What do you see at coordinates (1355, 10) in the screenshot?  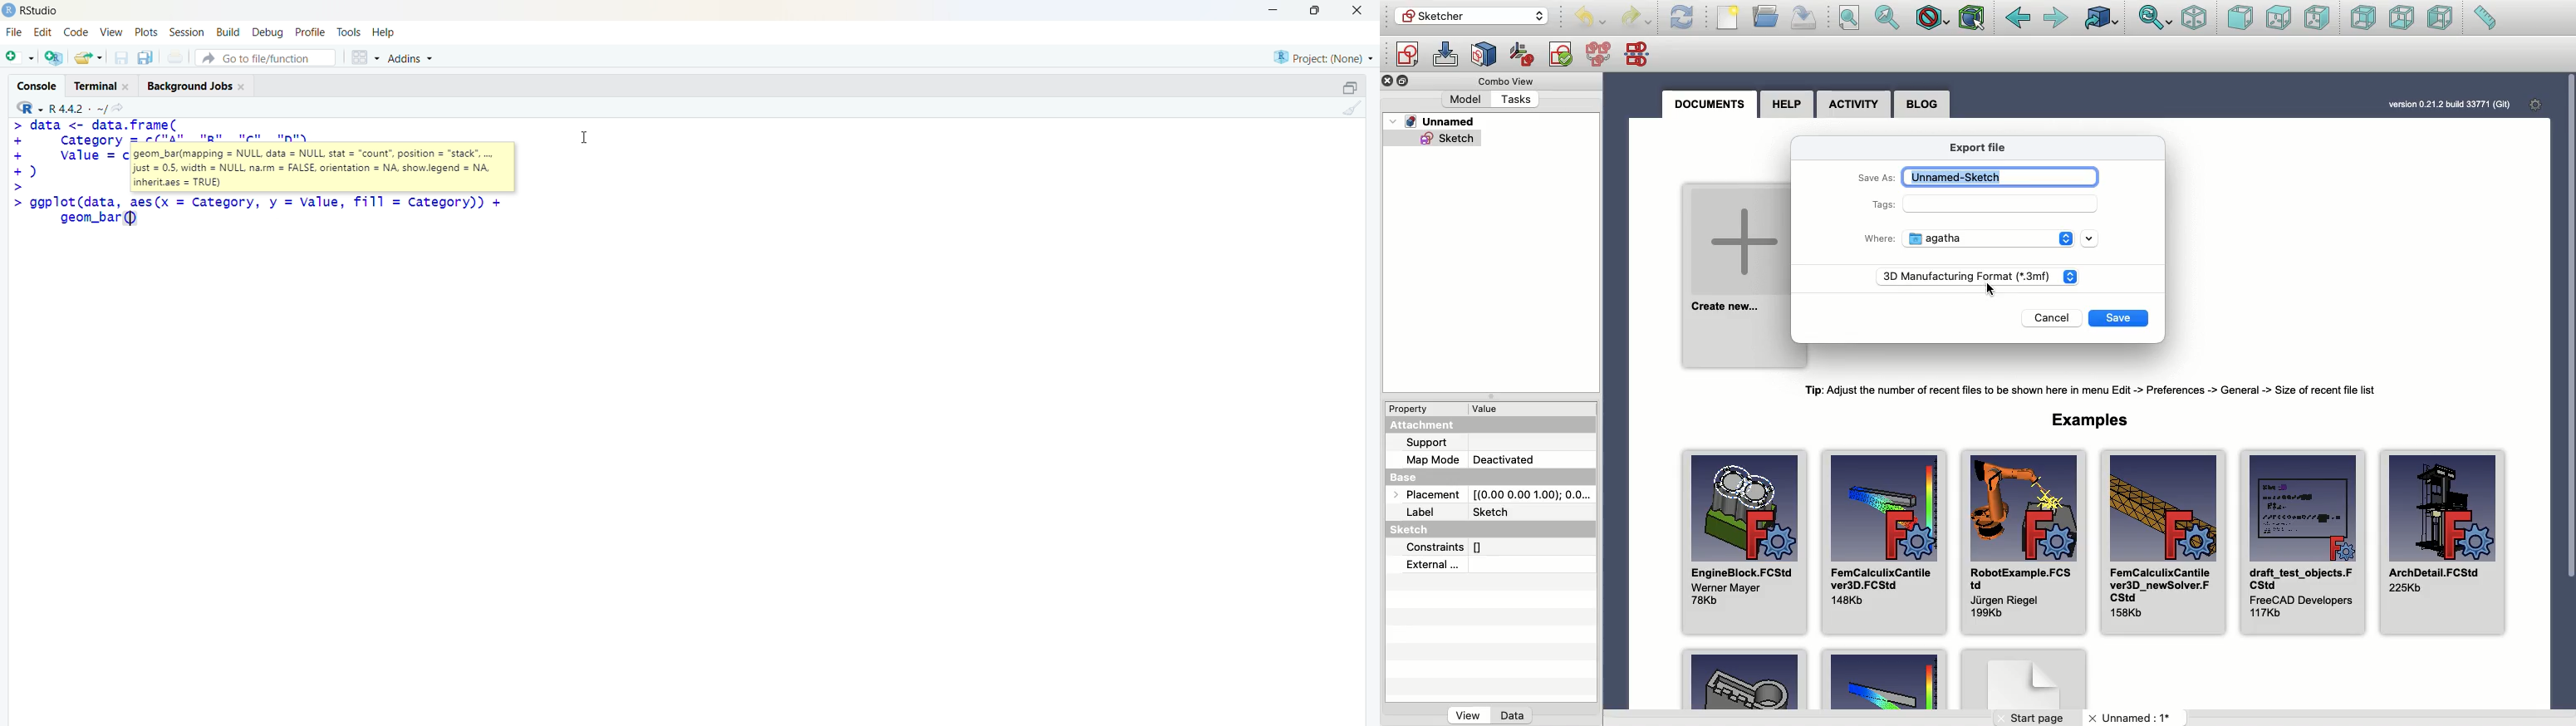 I see `Close` at bounding box center [1355, 10].